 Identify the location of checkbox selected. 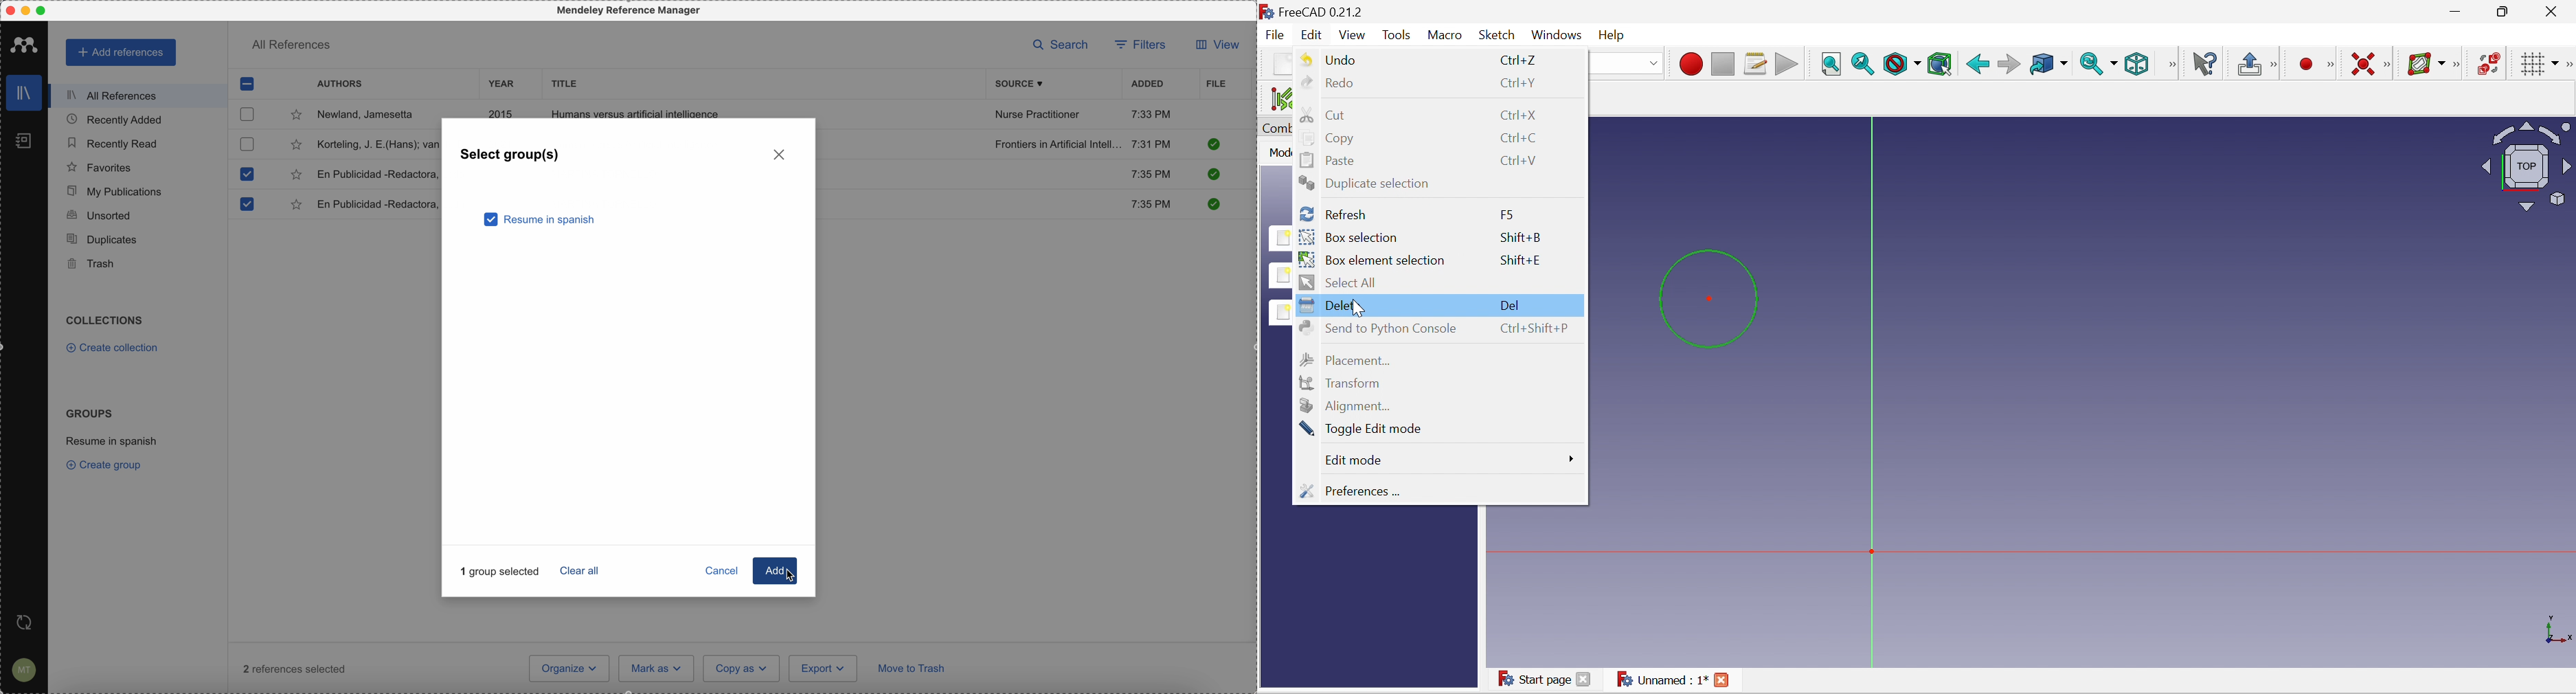
(246, 174).